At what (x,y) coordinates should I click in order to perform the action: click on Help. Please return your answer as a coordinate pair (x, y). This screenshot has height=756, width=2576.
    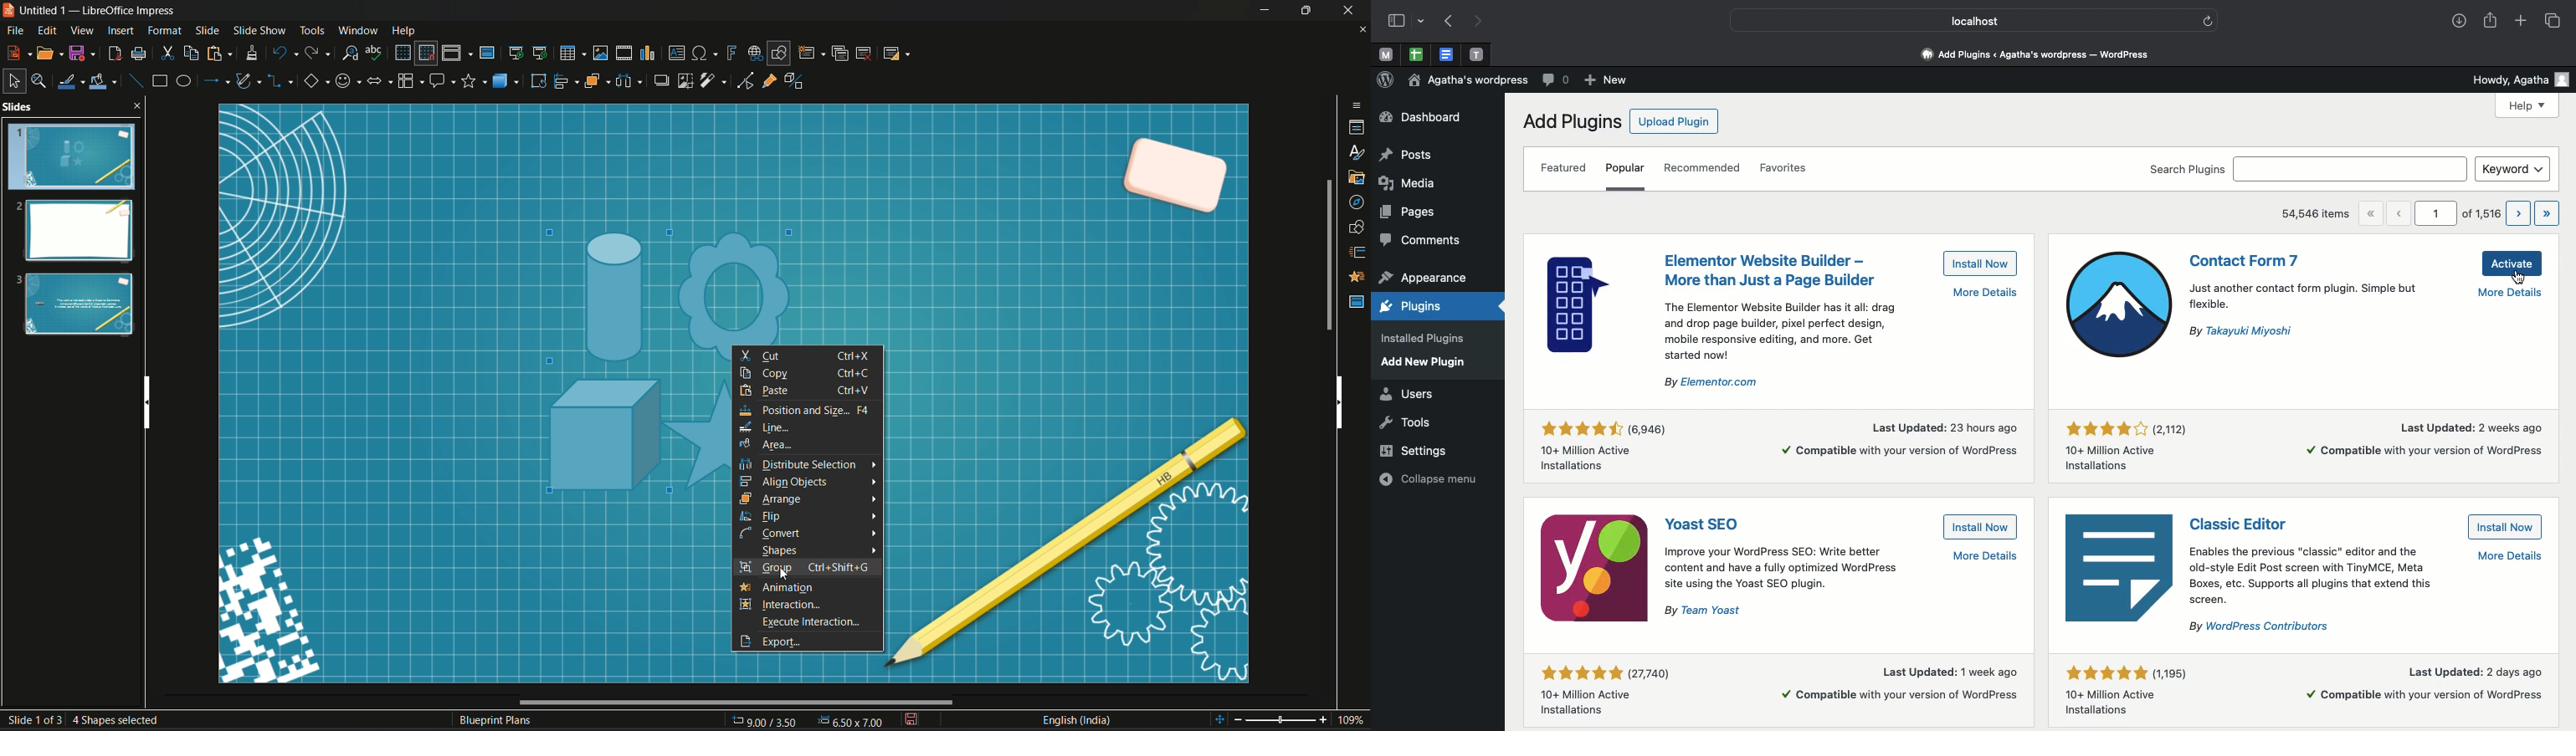
    Looking at the image, I should click on (2528, 105).